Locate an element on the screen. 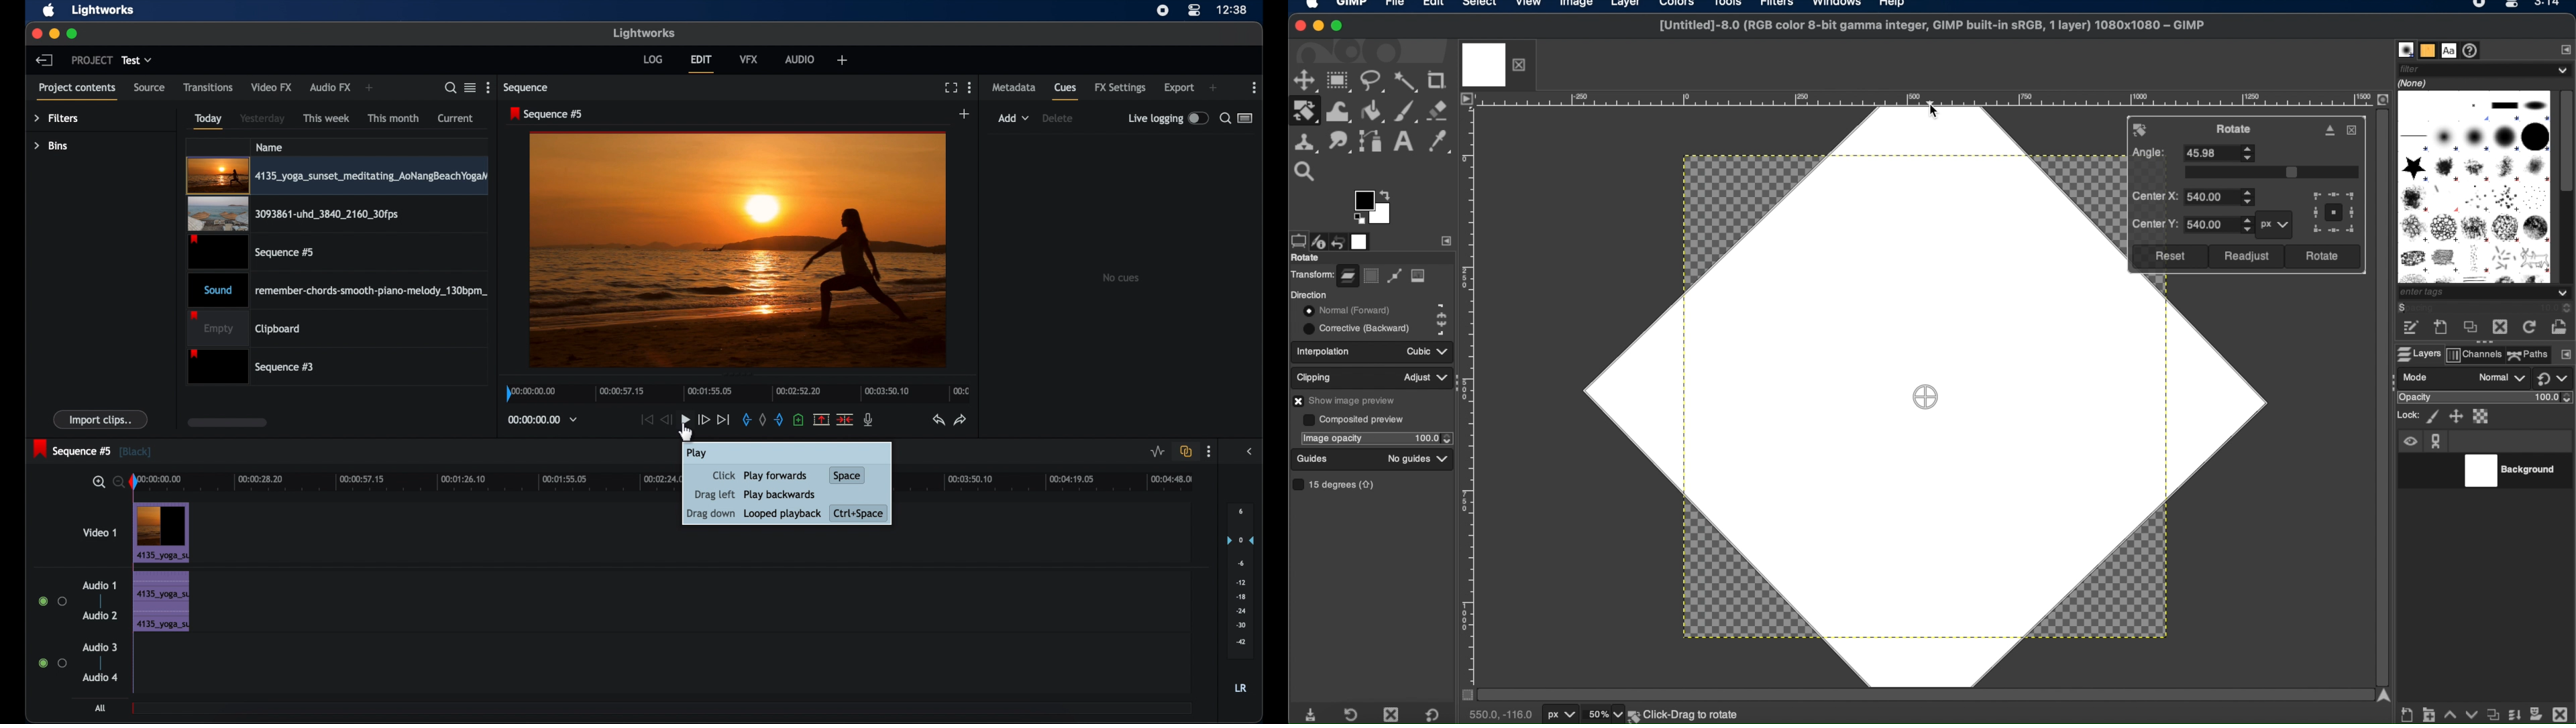 The height and width of the screenshot is (728, 2576). tool options is located at coordinates (1297, 240).